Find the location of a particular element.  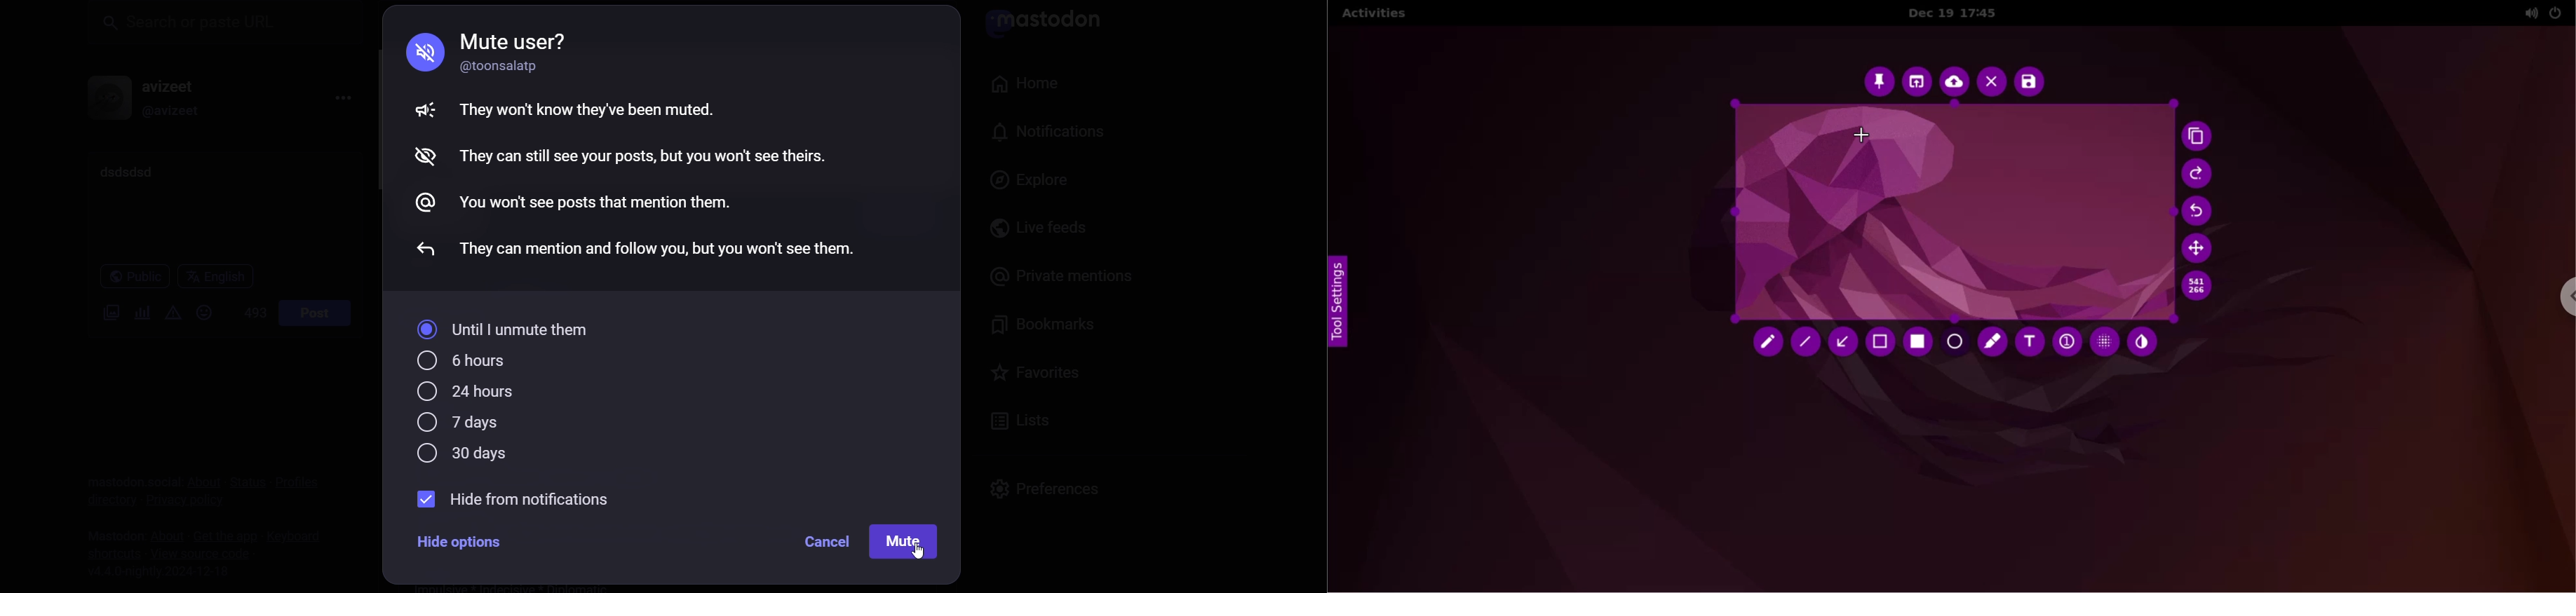

about is located at coordinates (200, 476).